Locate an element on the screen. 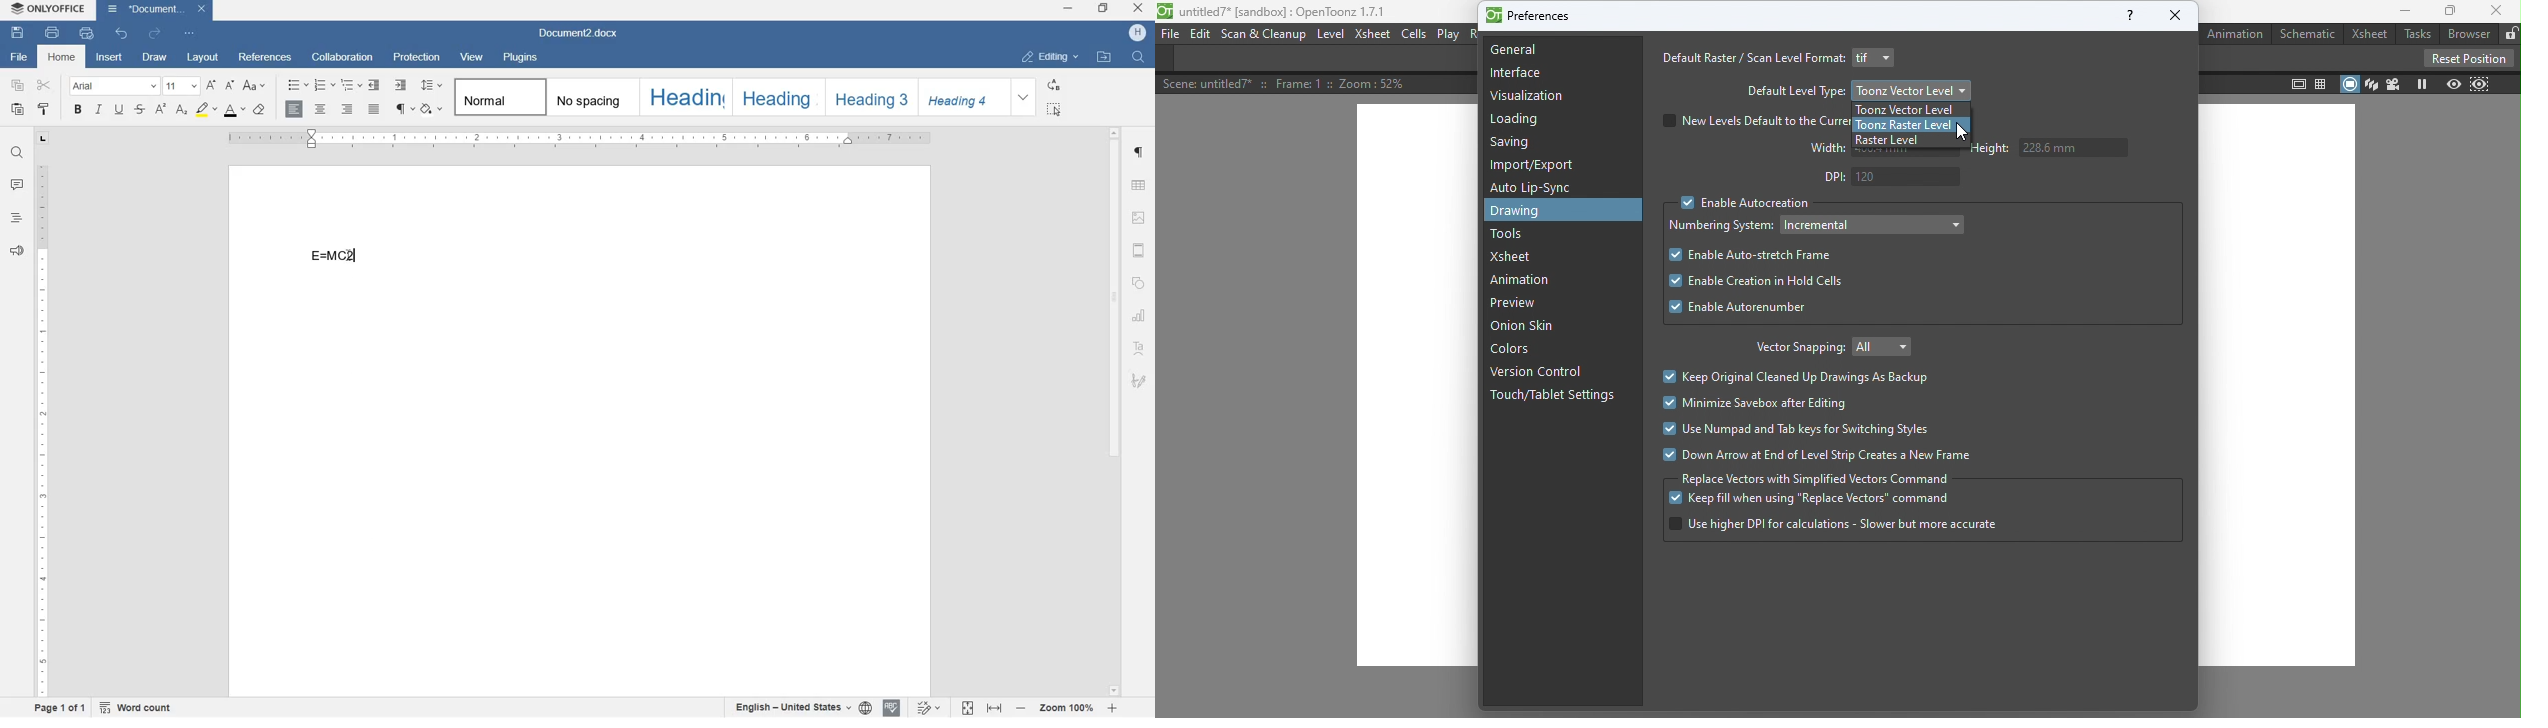 The width and height of the screenshot is (2548, 728). align center is located at coordinates (320, 109).